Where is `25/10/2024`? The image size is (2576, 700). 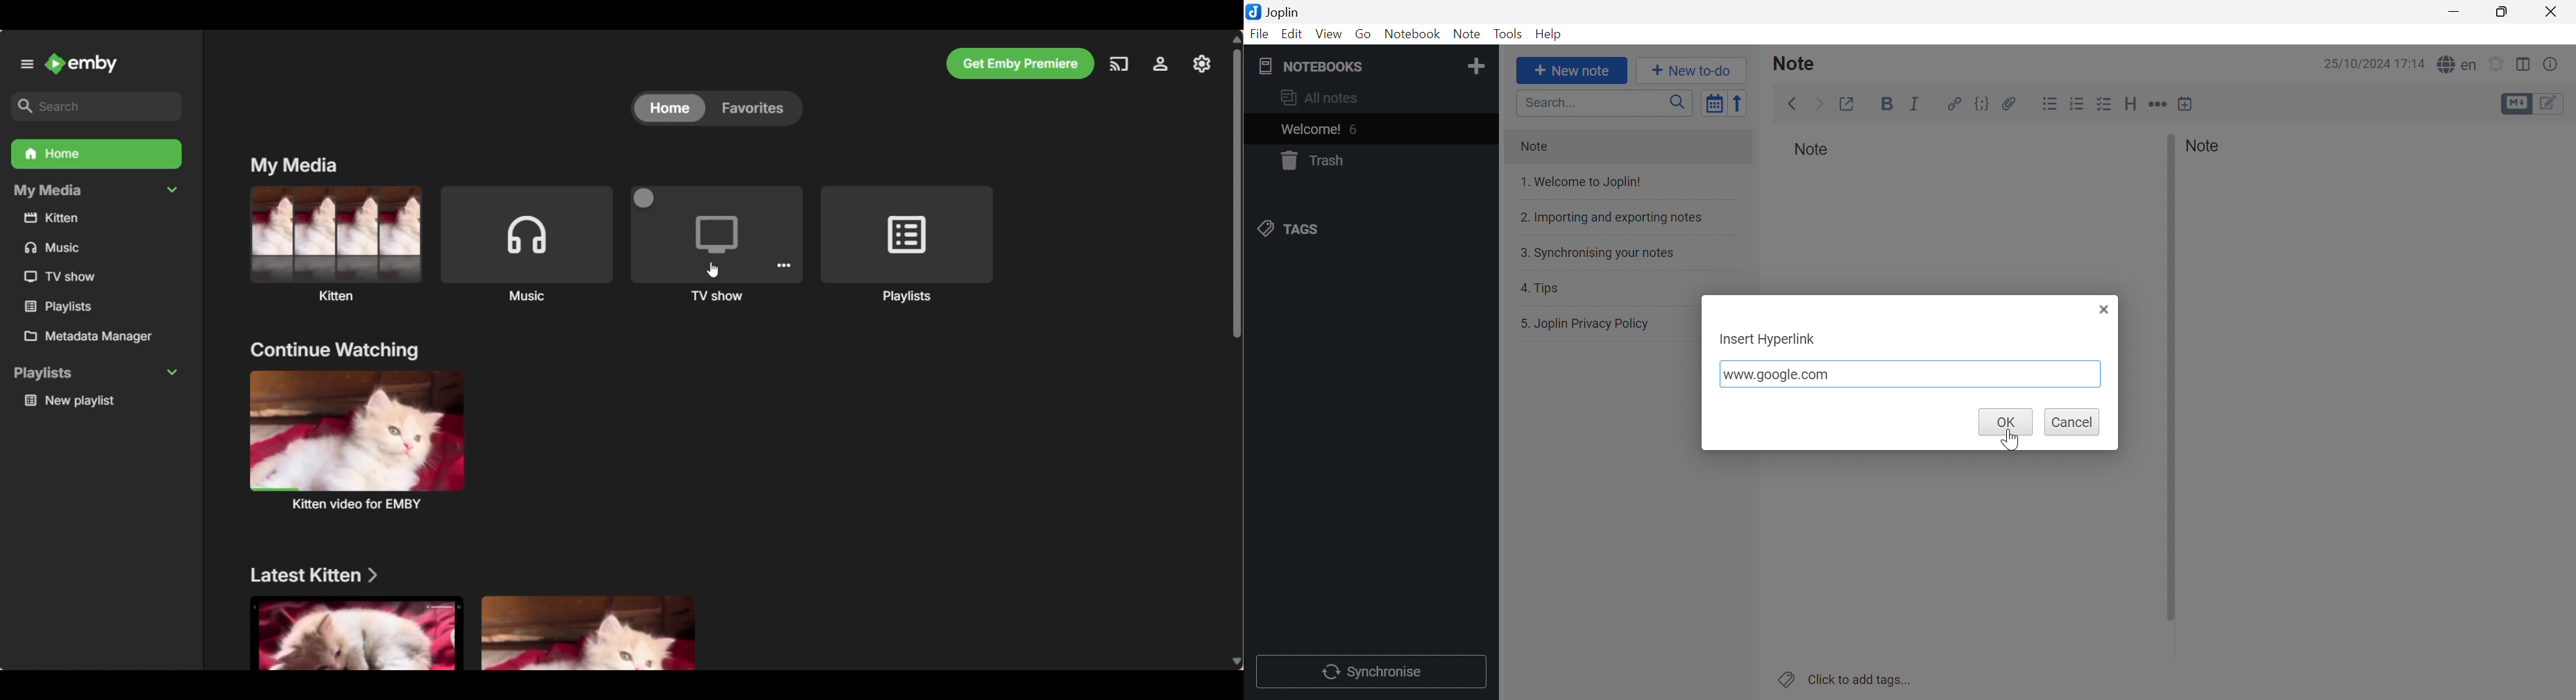
25/10/2024 is located at coordinates (2355, 65).